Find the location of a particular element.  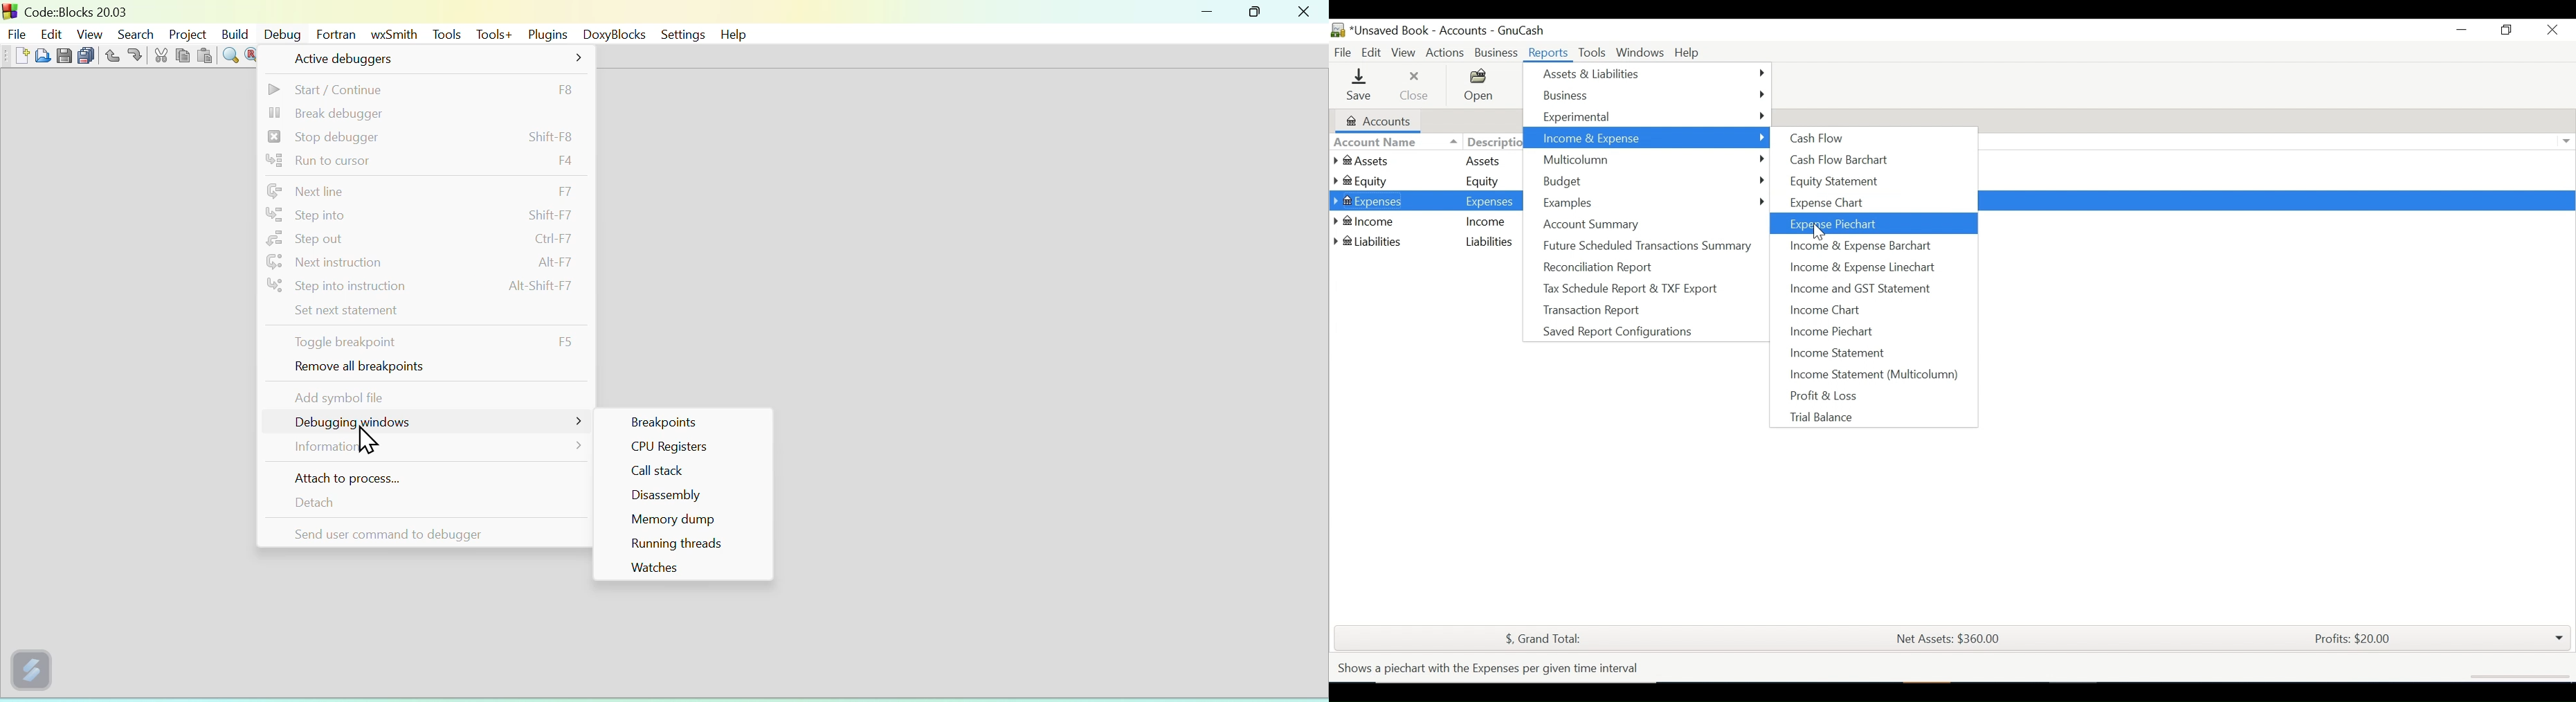

Tools is located at coordinates (446, 33).